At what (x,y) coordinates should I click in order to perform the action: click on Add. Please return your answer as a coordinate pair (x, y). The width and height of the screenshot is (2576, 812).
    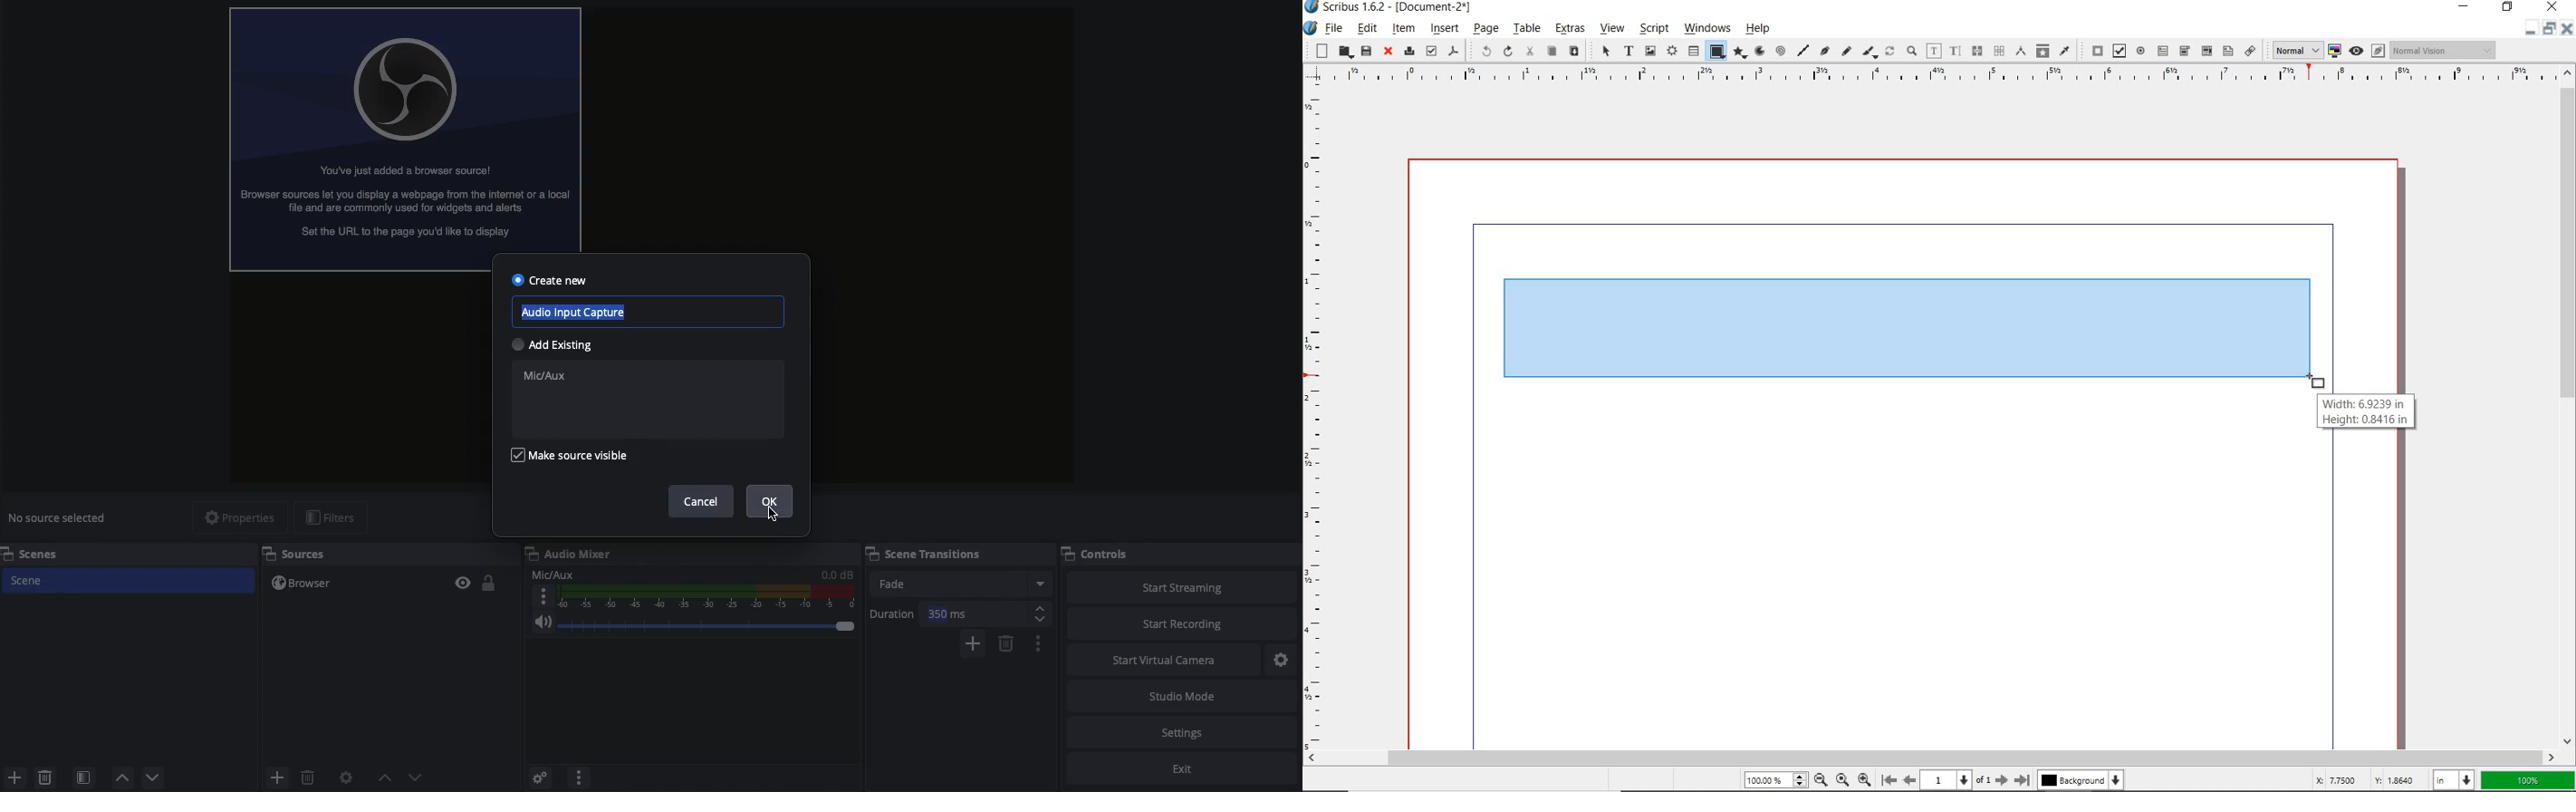
    Looking at the image, I should click on (972, 644).